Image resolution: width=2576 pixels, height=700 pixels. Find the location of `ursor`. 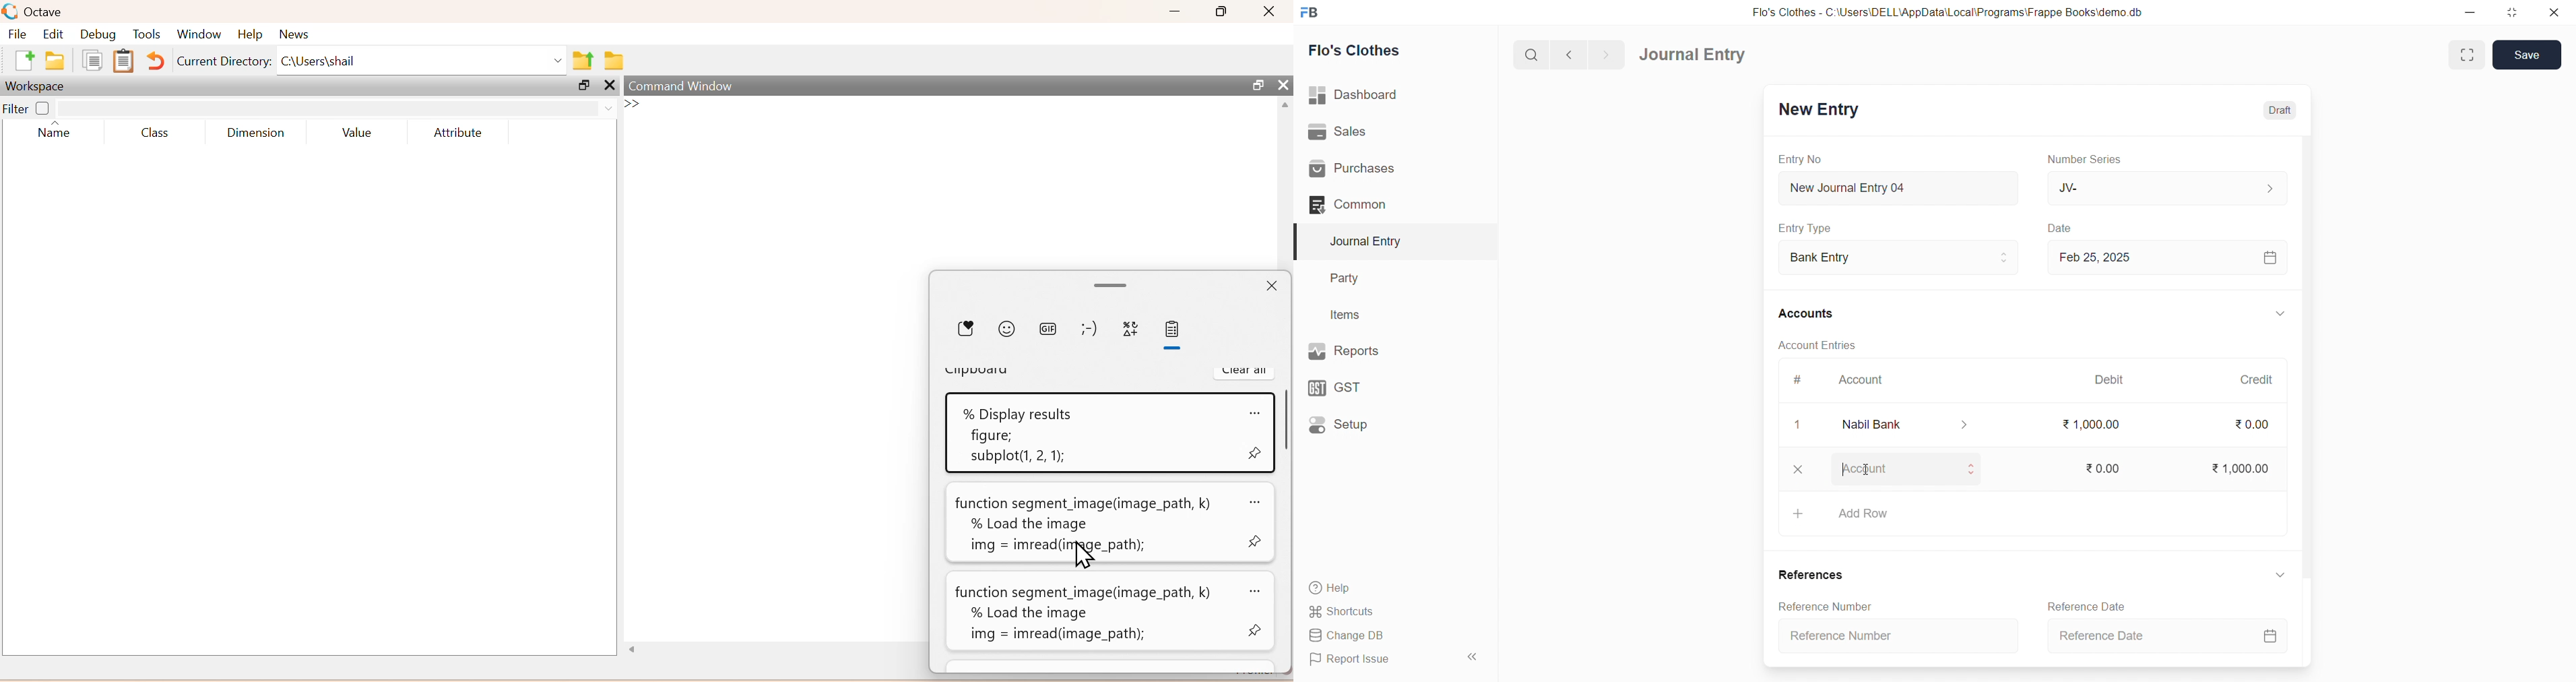

ursor is located at coordinates (1083, 555).